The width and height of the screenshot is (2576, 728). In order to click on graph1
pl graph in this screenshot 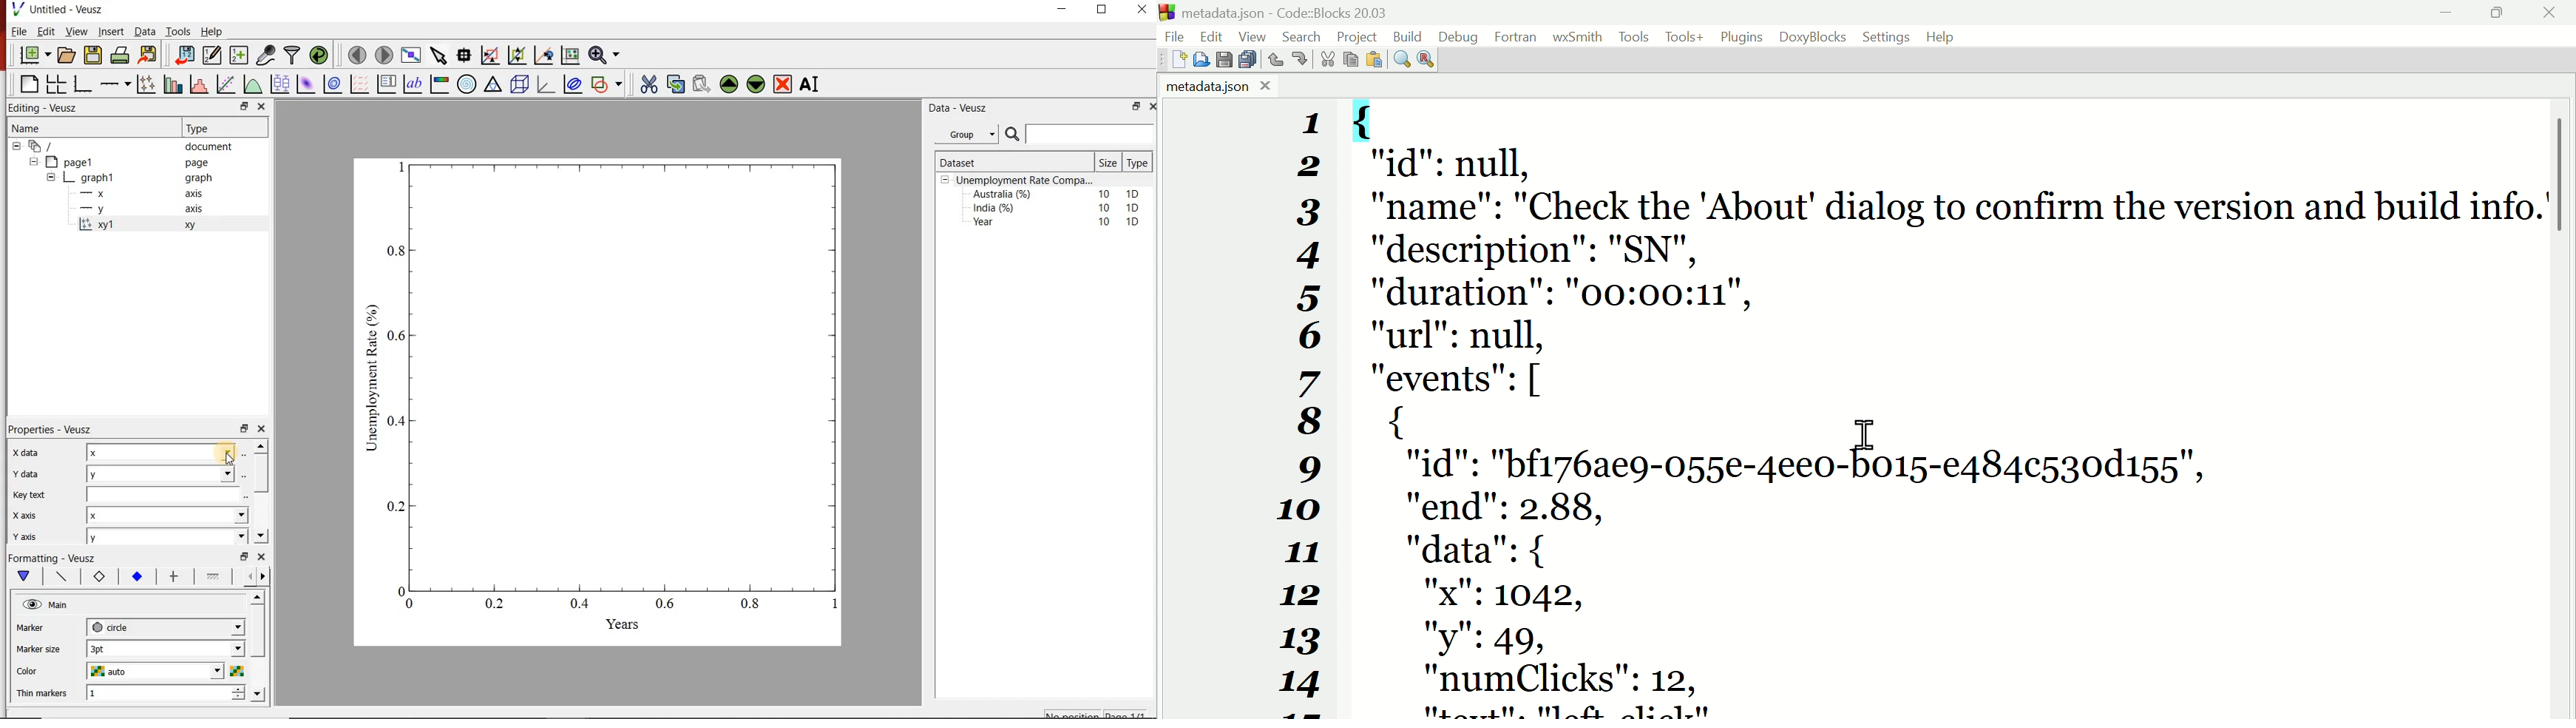, I will do `click(142, 178)`.